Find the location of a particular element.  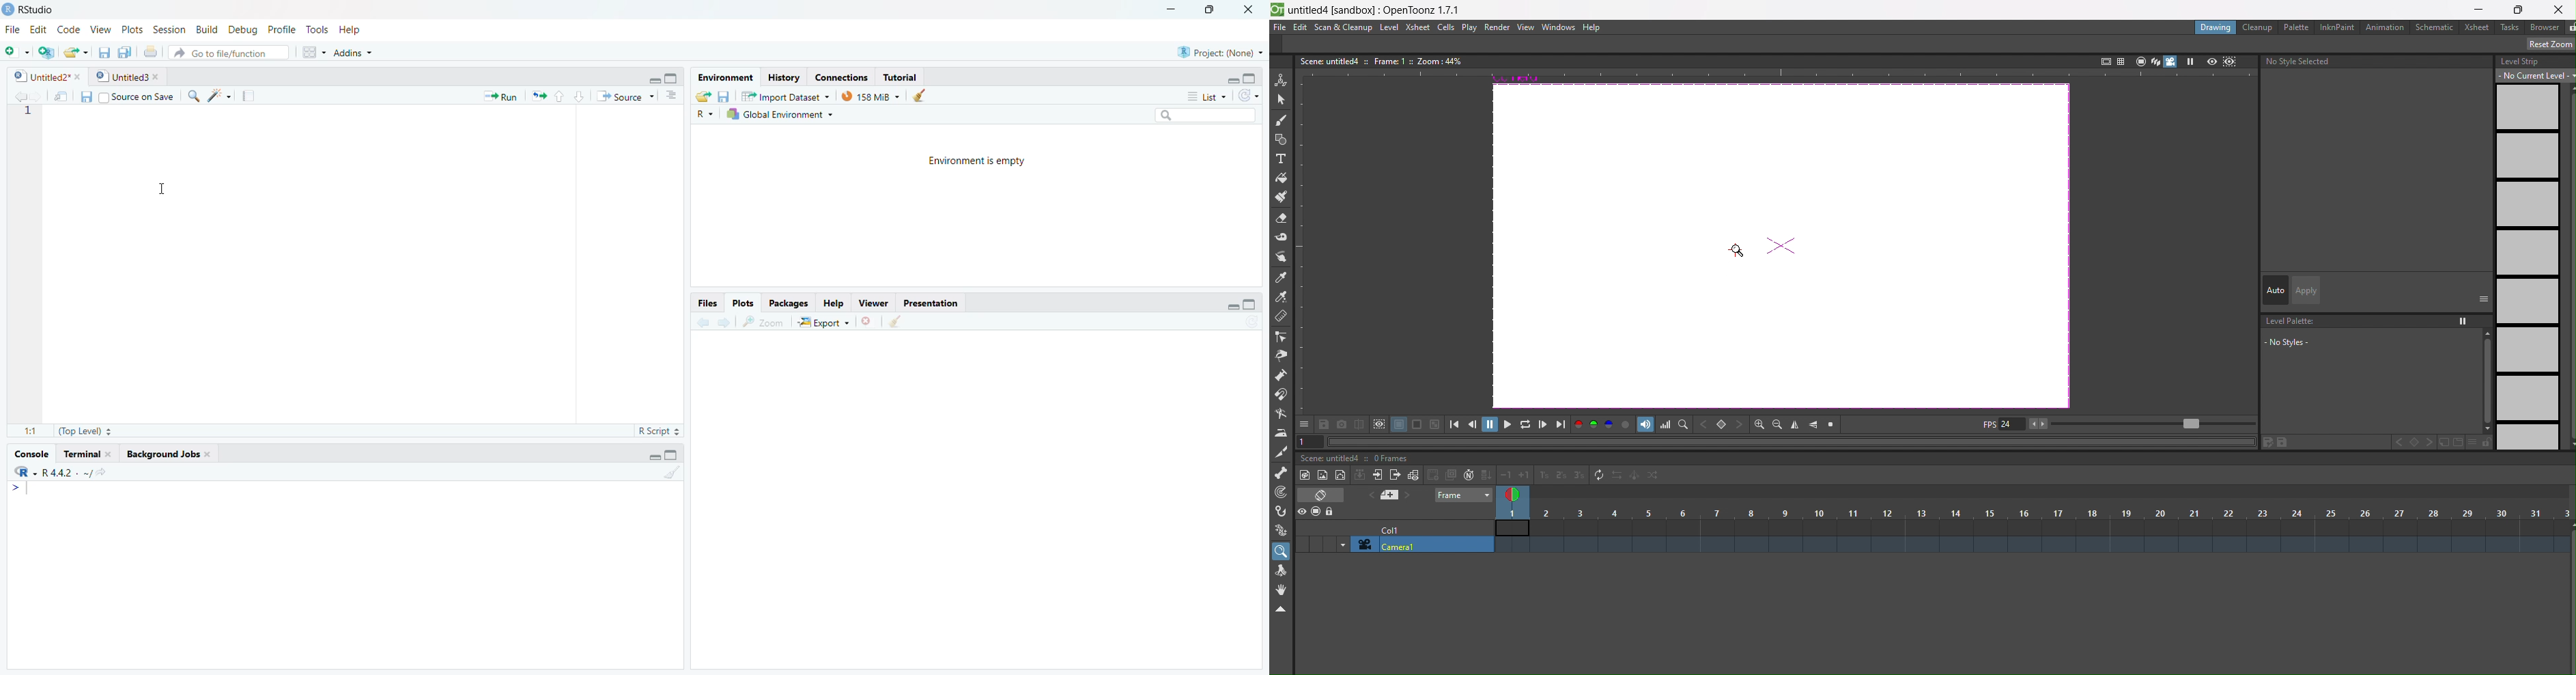

create project is located at coordinates (42, 50).